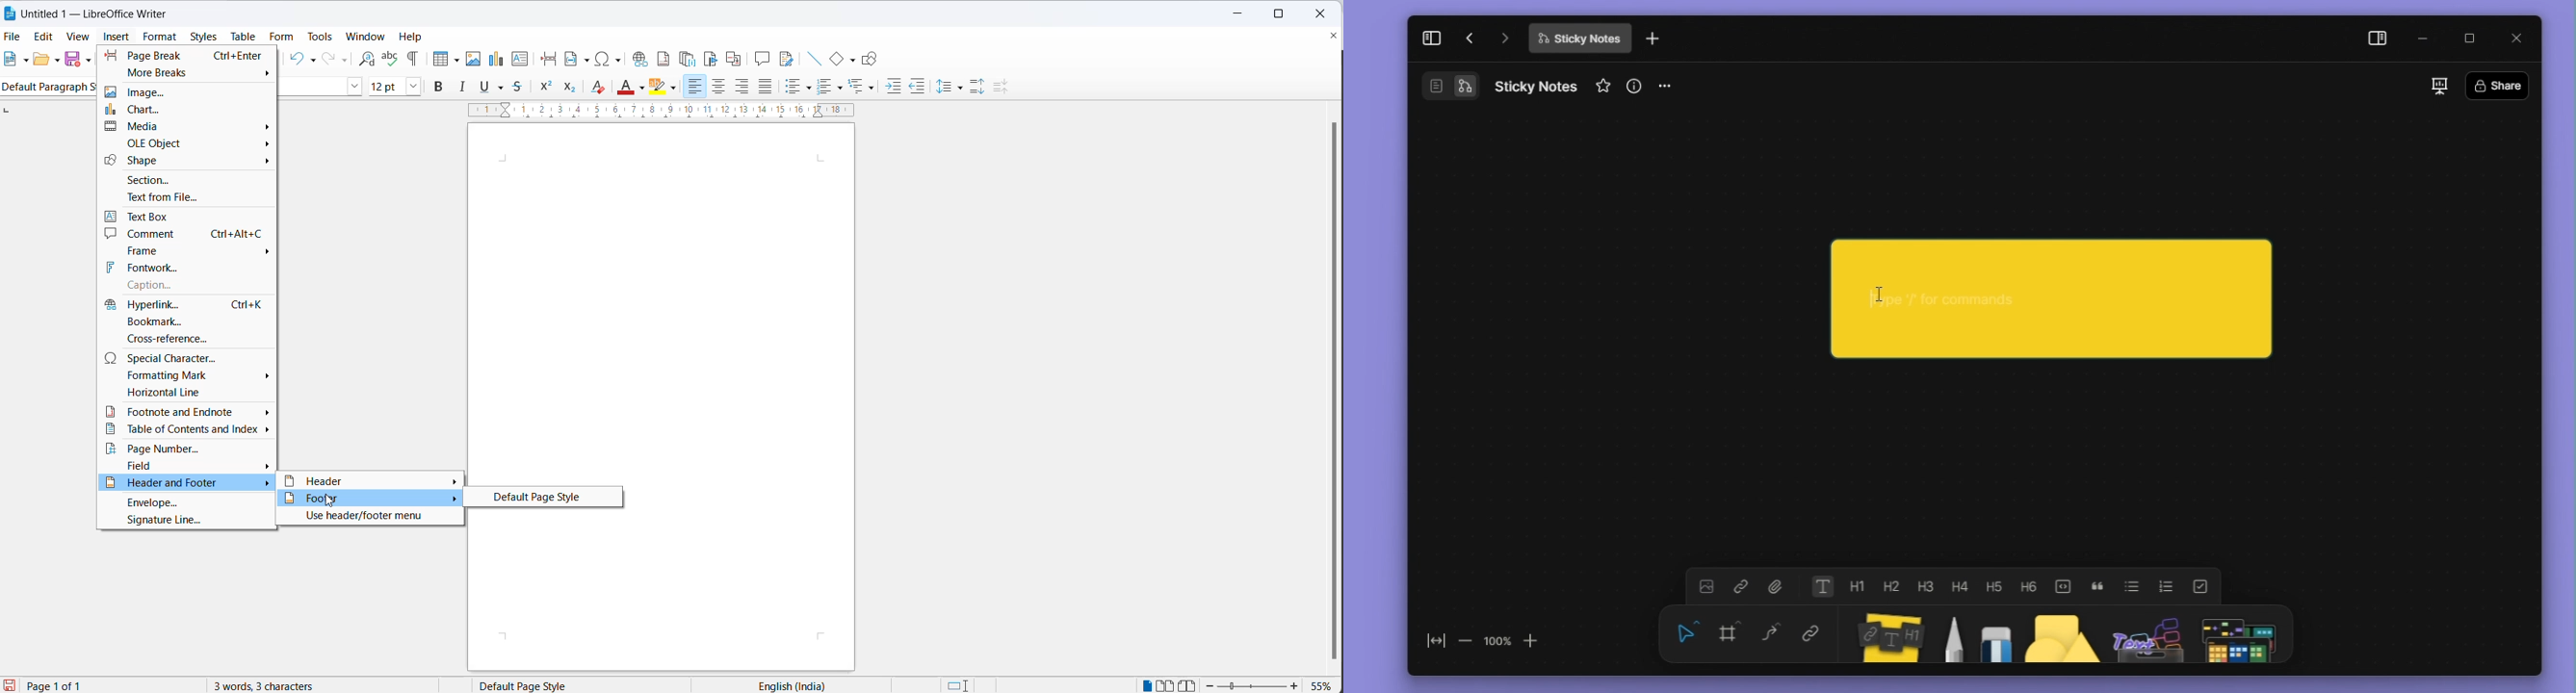 This screenshot has height=700, width=2576. Describe the element at coordinates (1778, 588) in the screenshot. I see `attachment` at that location.